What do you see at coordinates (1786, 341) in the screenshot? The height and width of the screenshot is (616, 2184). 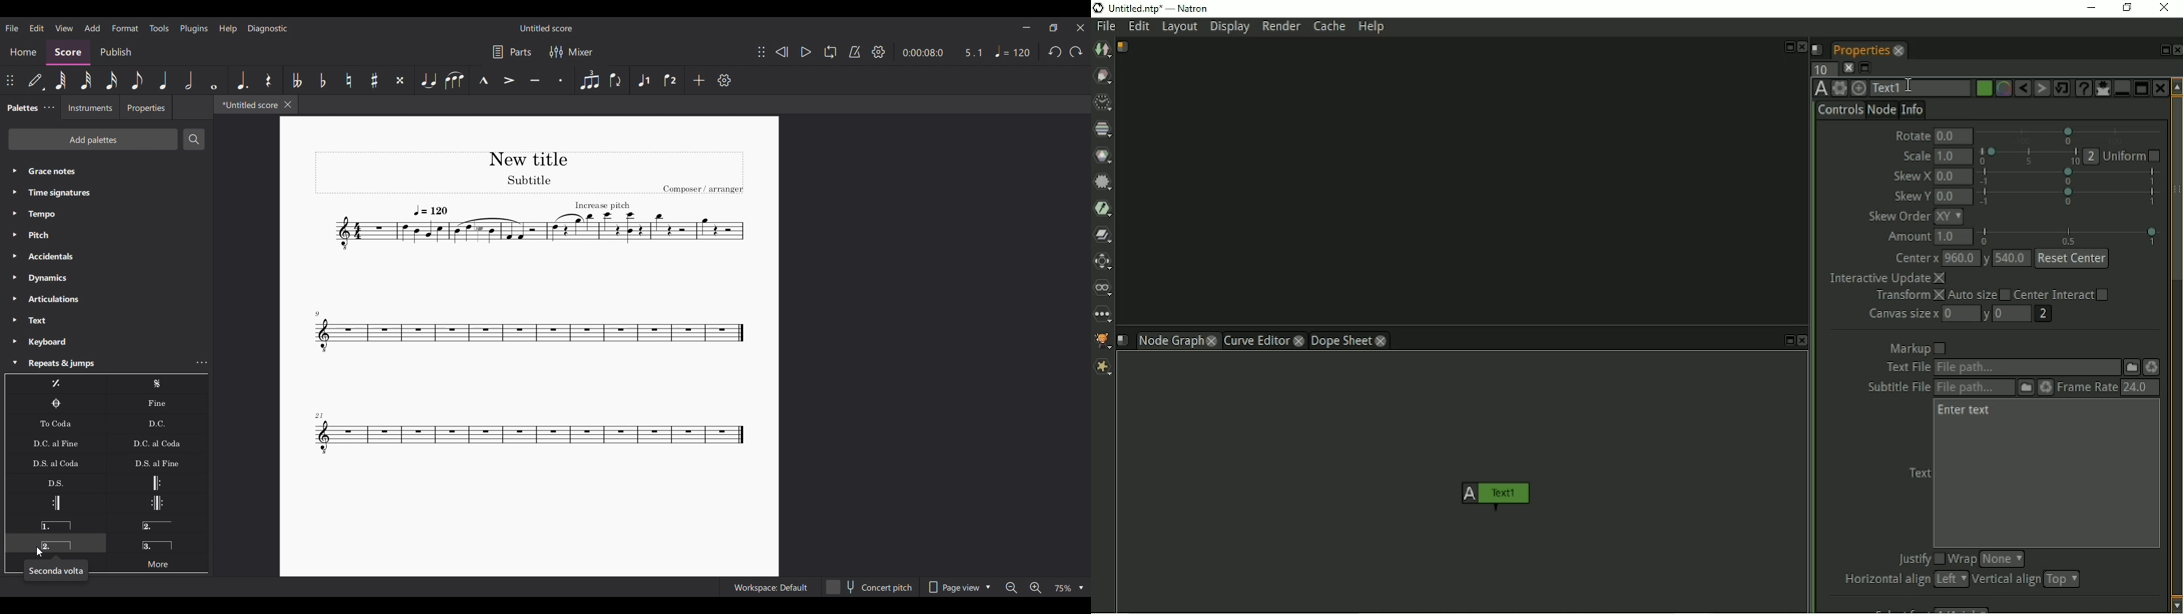 I see `Float pane` at bounding box center [1786, 341].